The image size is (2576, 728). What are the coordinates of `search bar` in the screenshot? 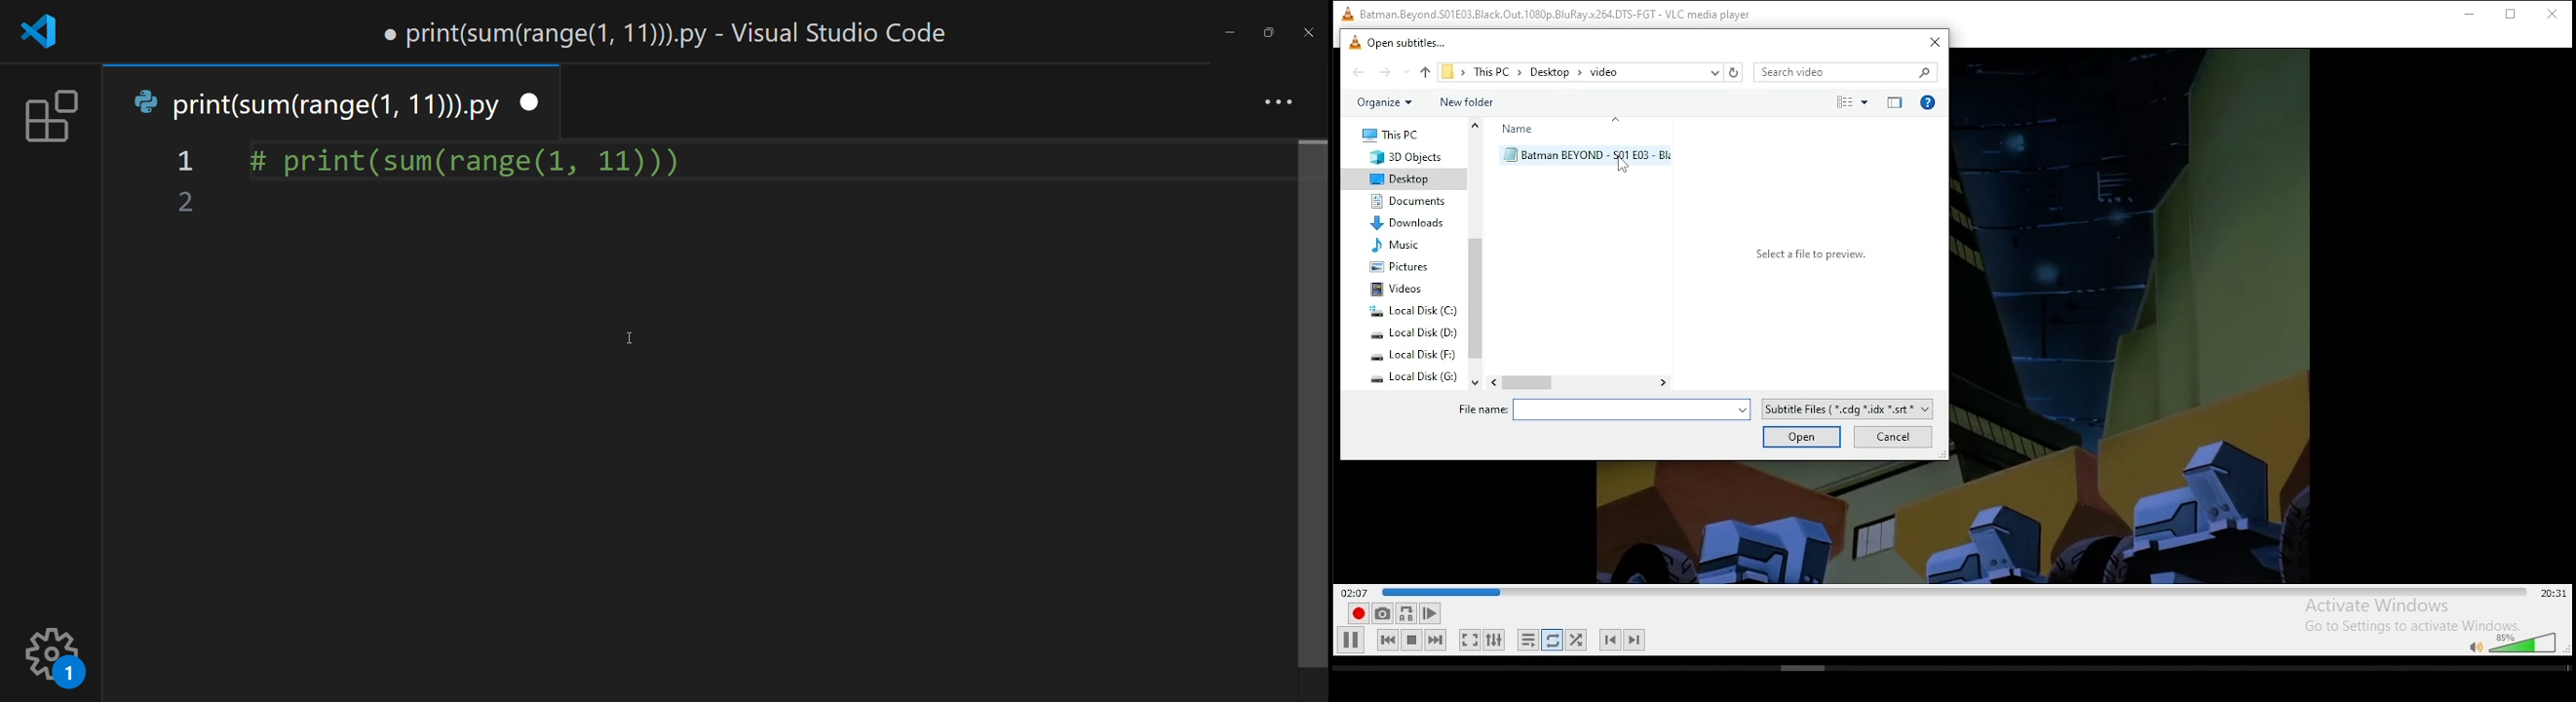 It's located at (1845, 70).